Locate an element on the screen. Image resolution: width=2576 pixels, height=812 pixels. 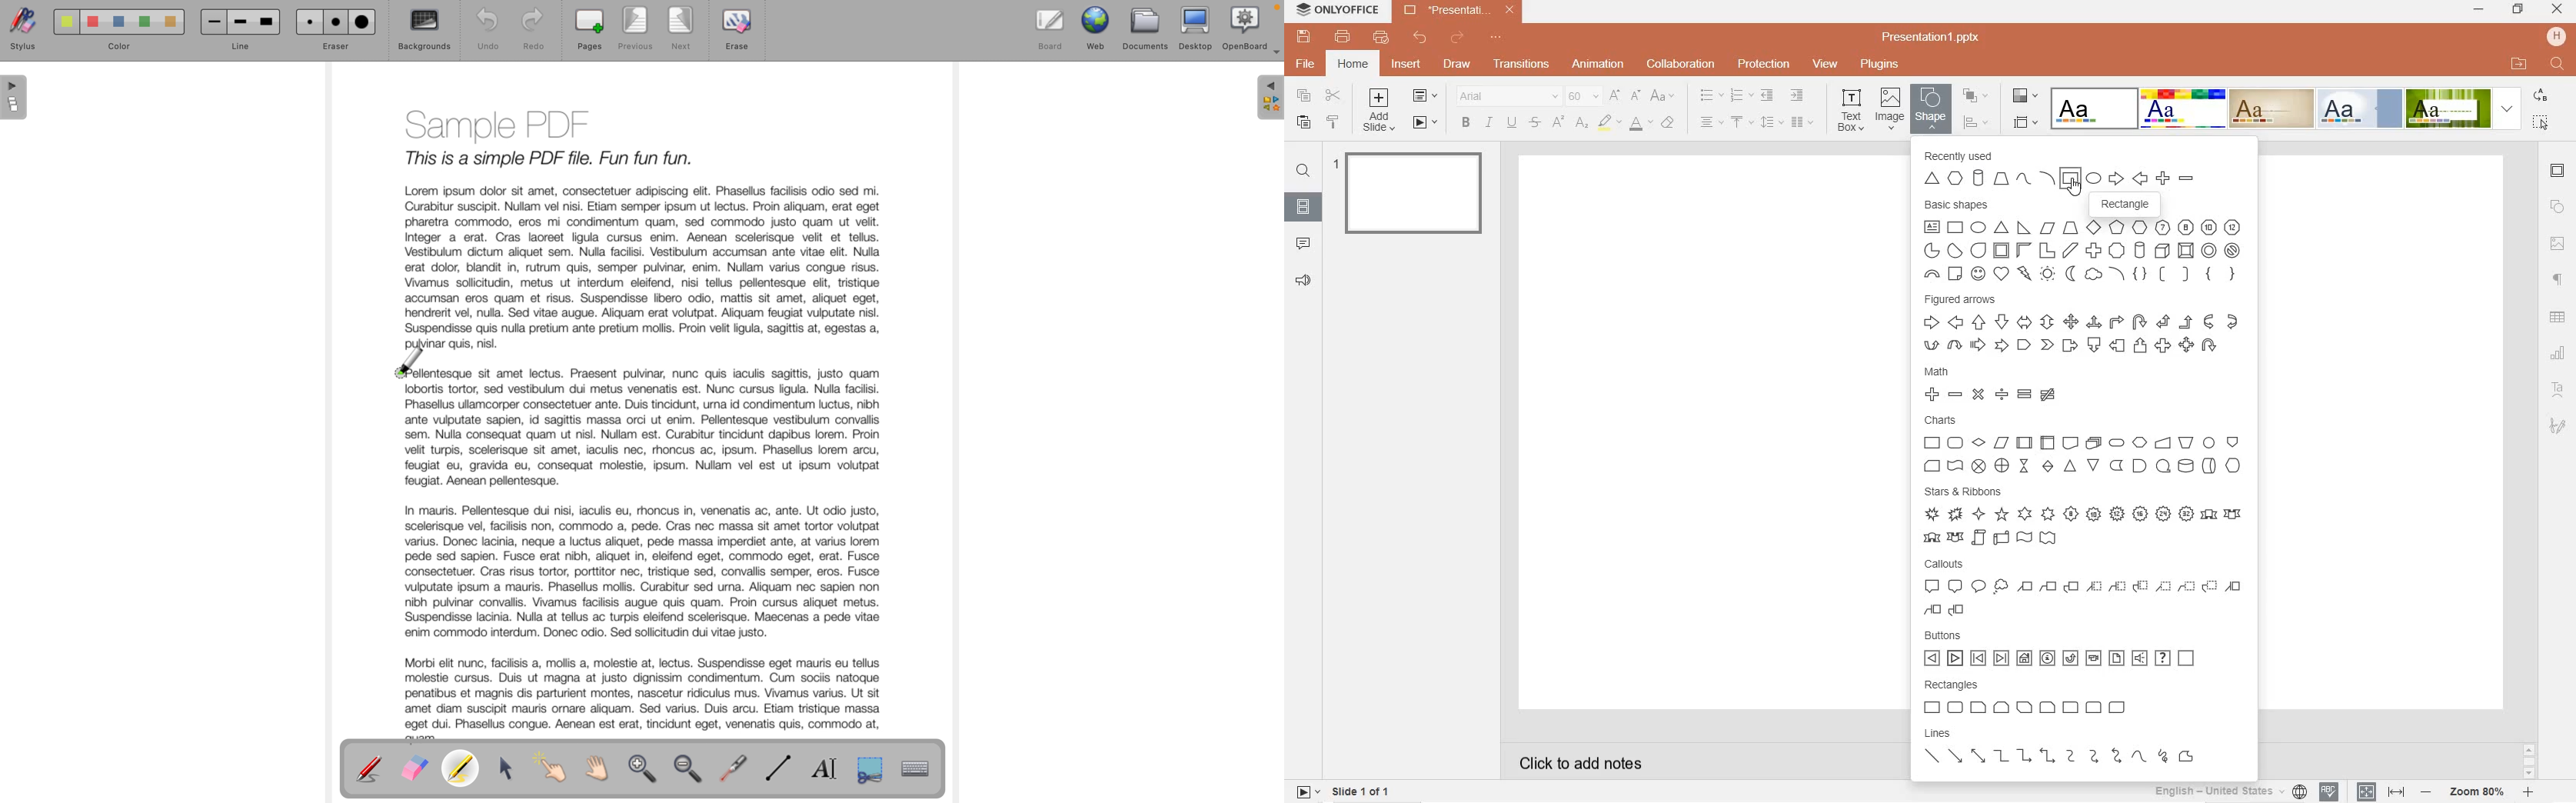
italic is located at coordinates (1489, 122).